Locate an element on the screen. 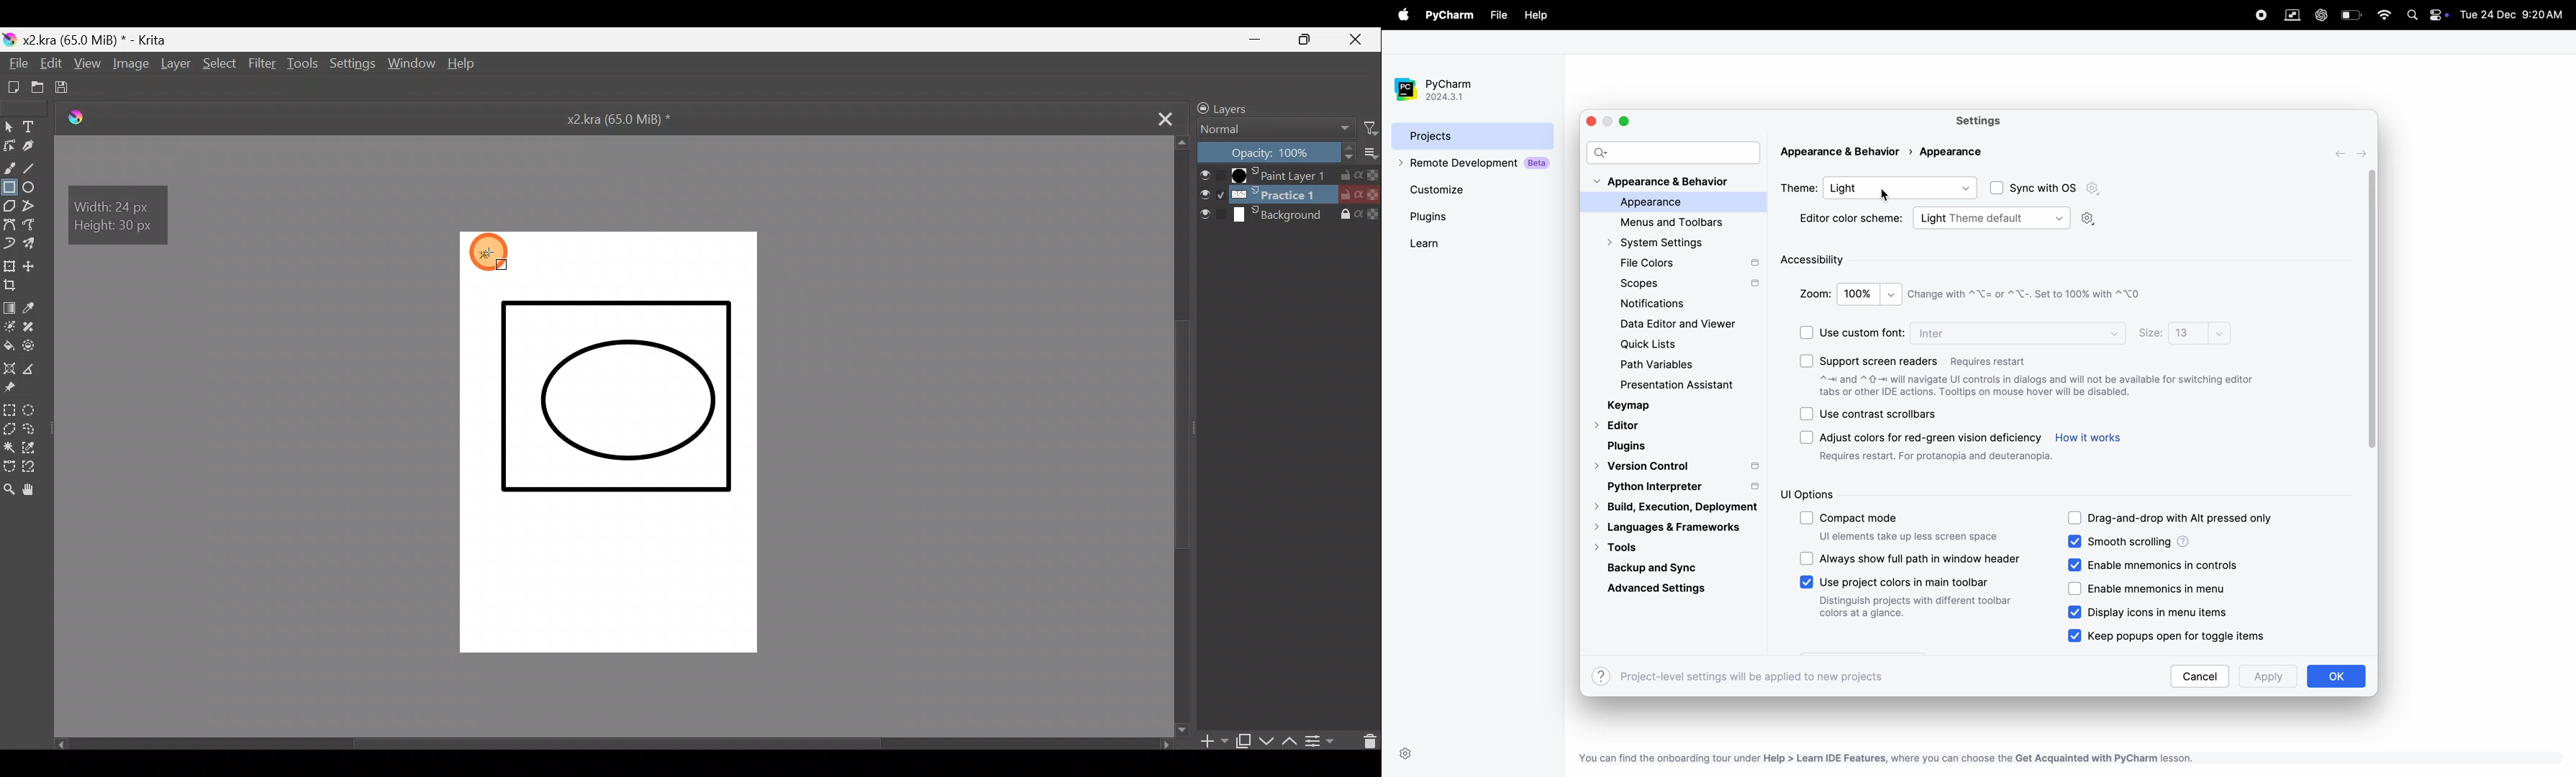 The image size is (2576, 784). Delete layer is located at coordinates (1364, 742).